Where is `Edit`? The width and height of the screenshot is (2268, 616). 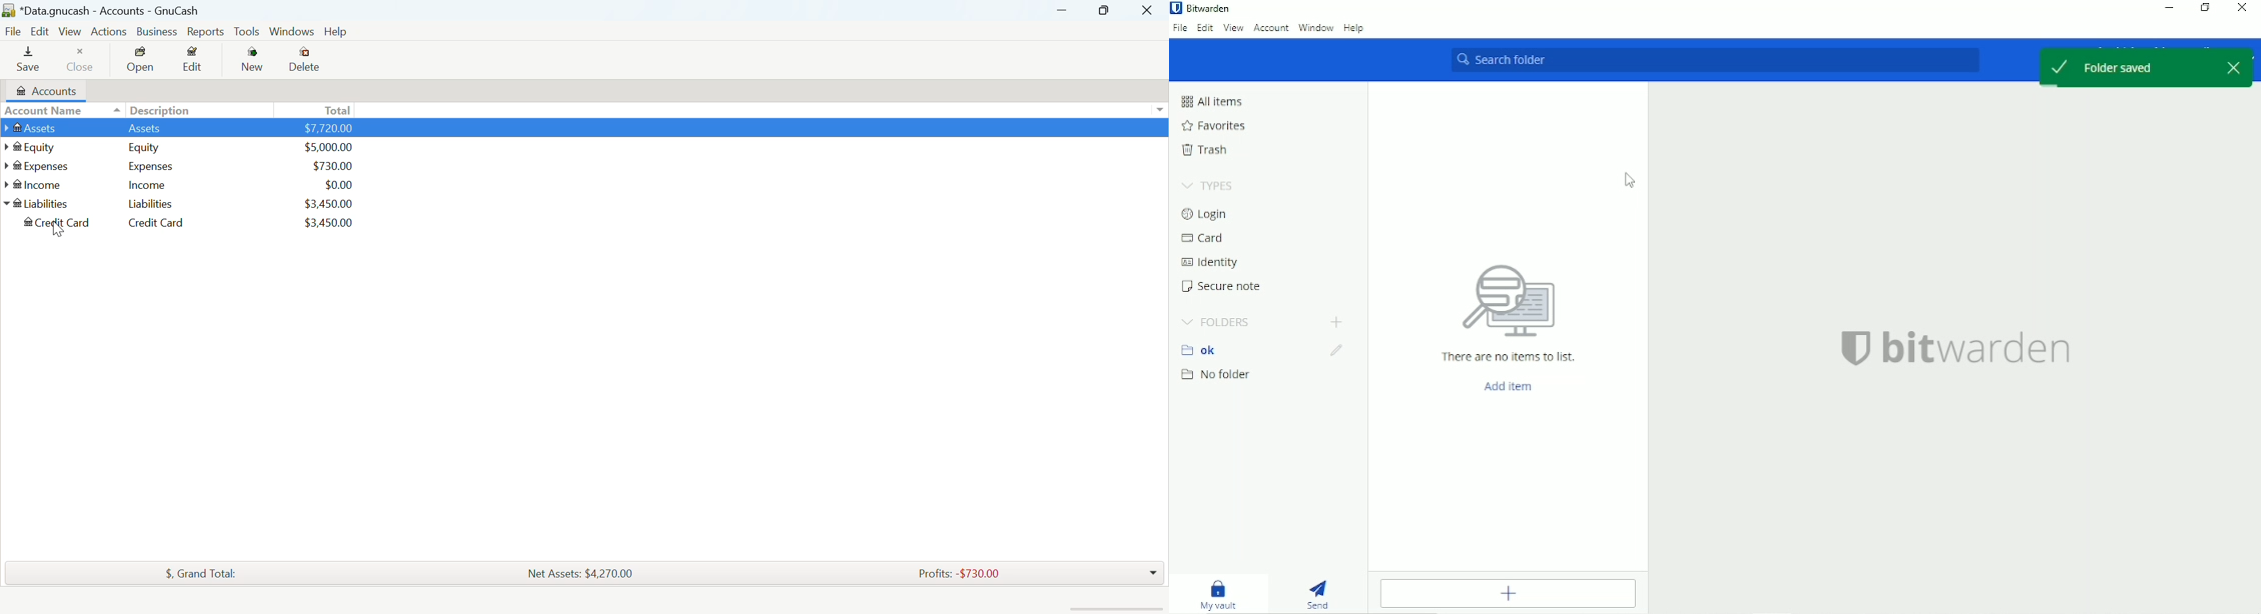 Edit is located at coordinates (1206, 27).